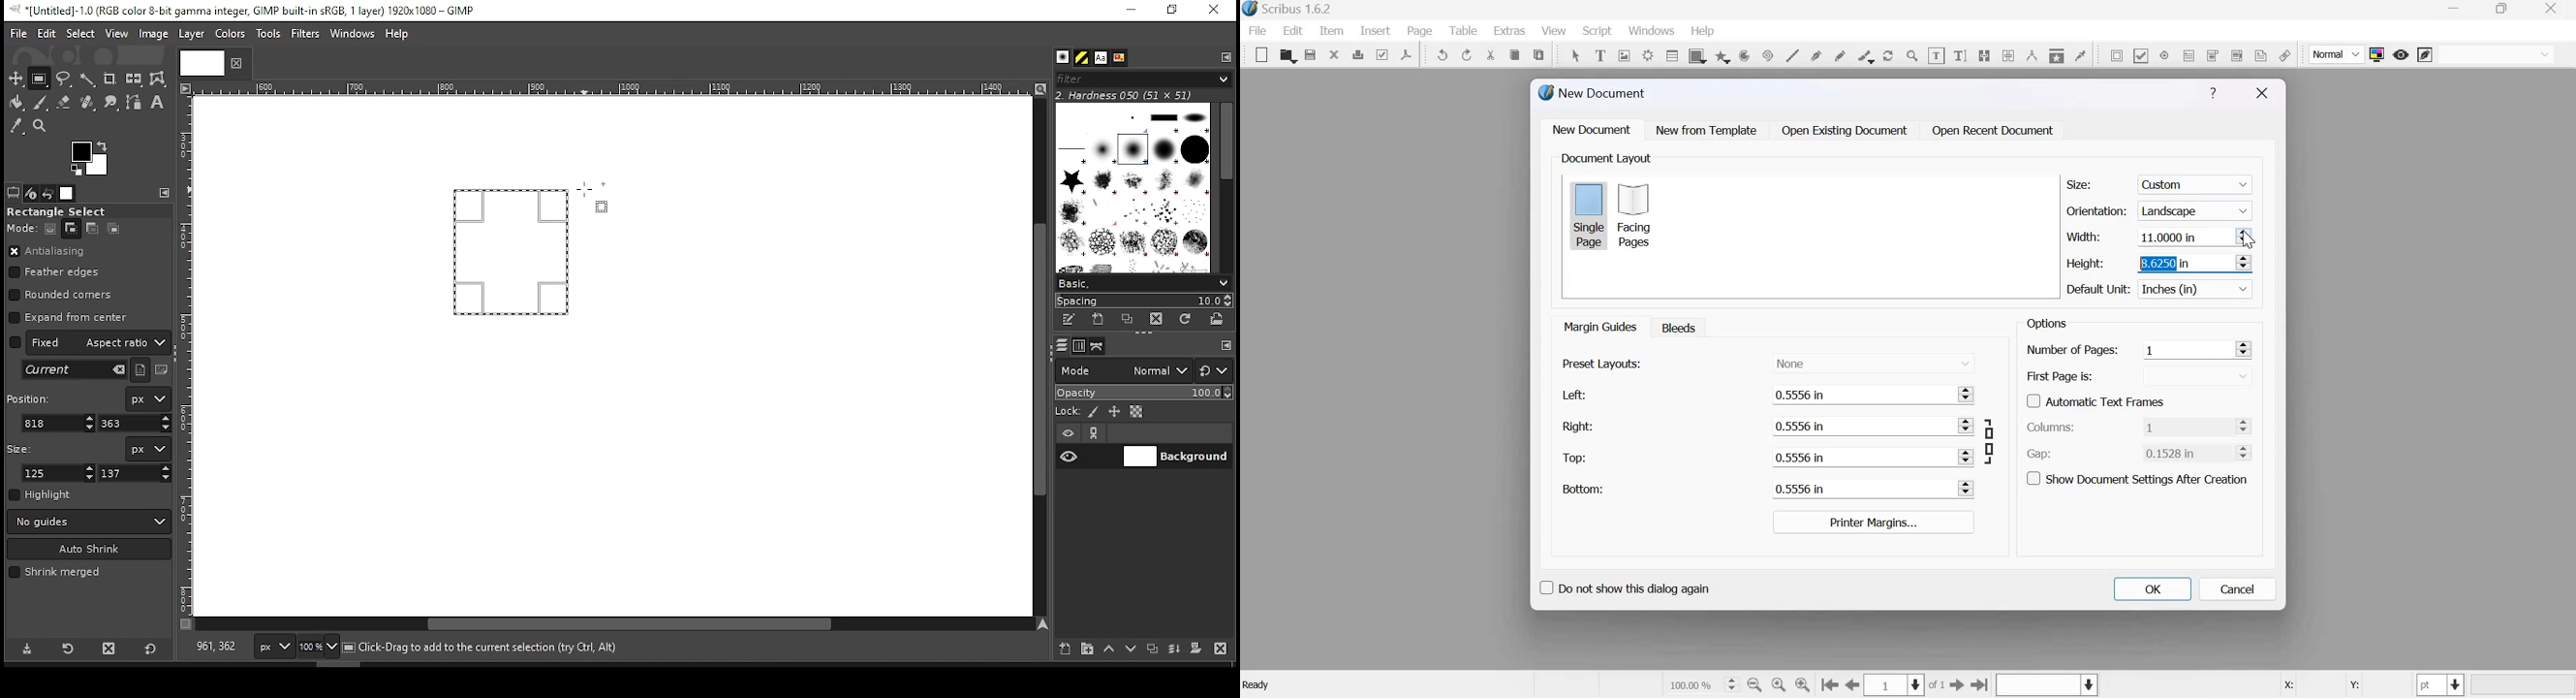  Describe the element at coordinates (1766, 54) in the screenshot. I see `spiral` at that location.